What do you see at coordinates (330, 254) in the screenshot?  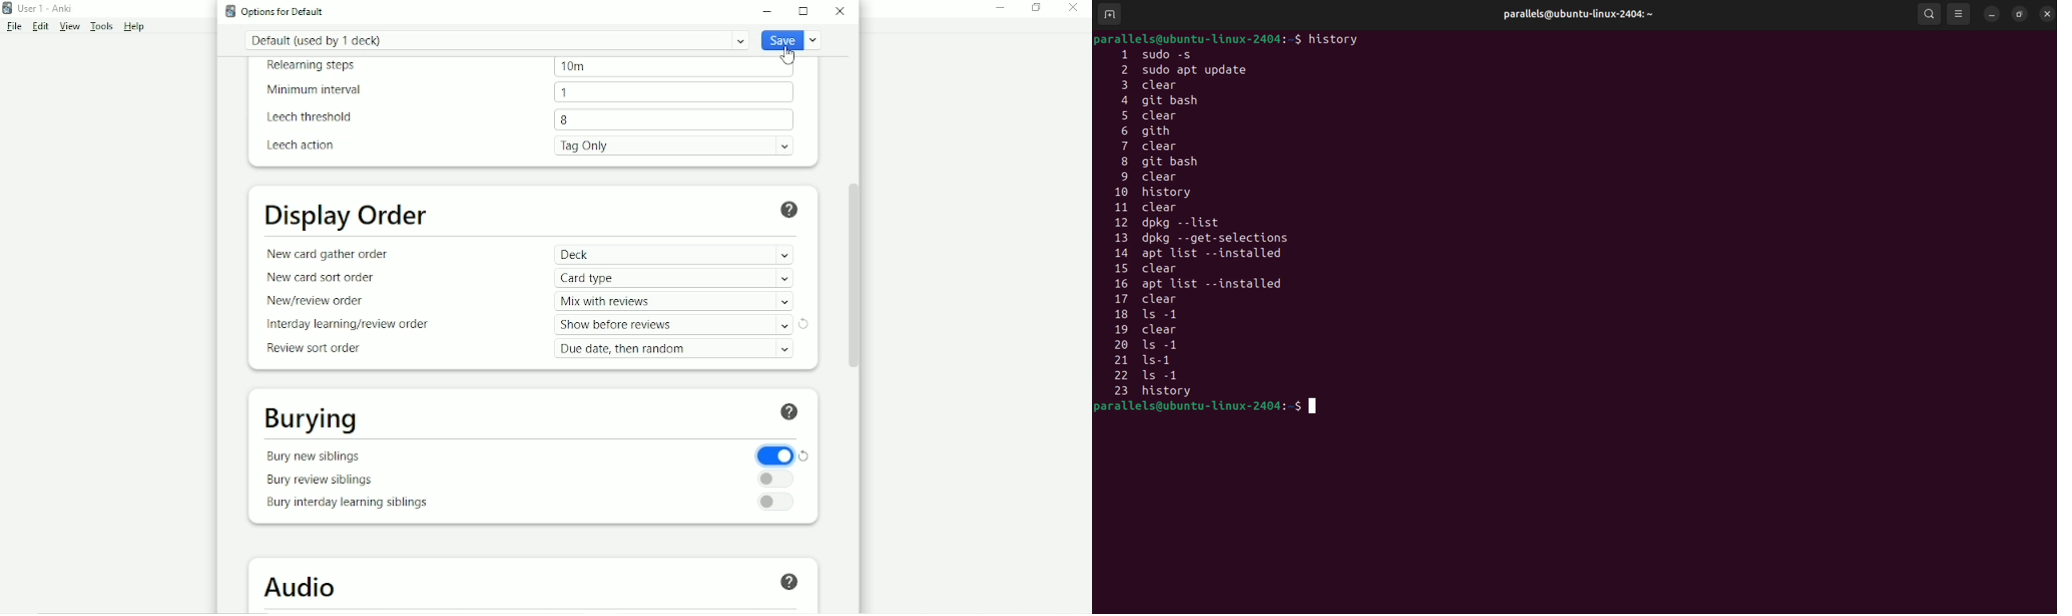 I see `New card gather order` at bounding box center [330, 254].